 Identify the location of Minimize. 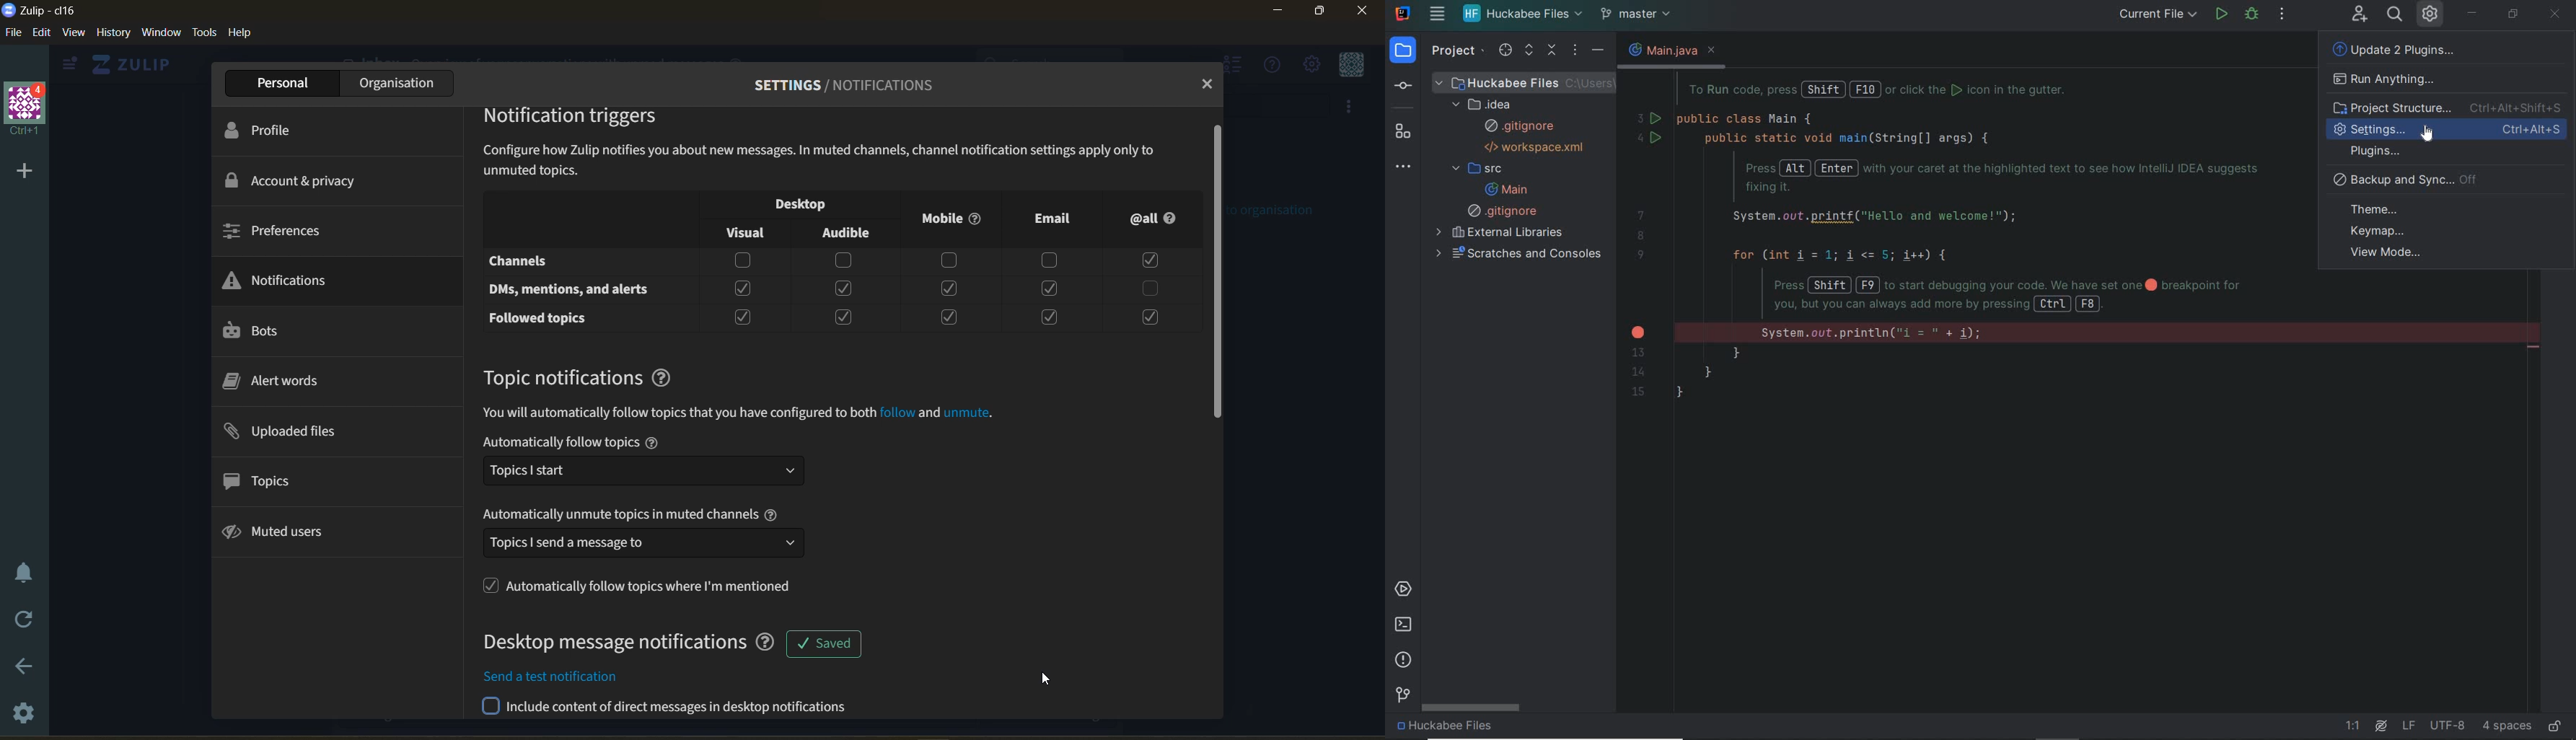
(1278, 12).